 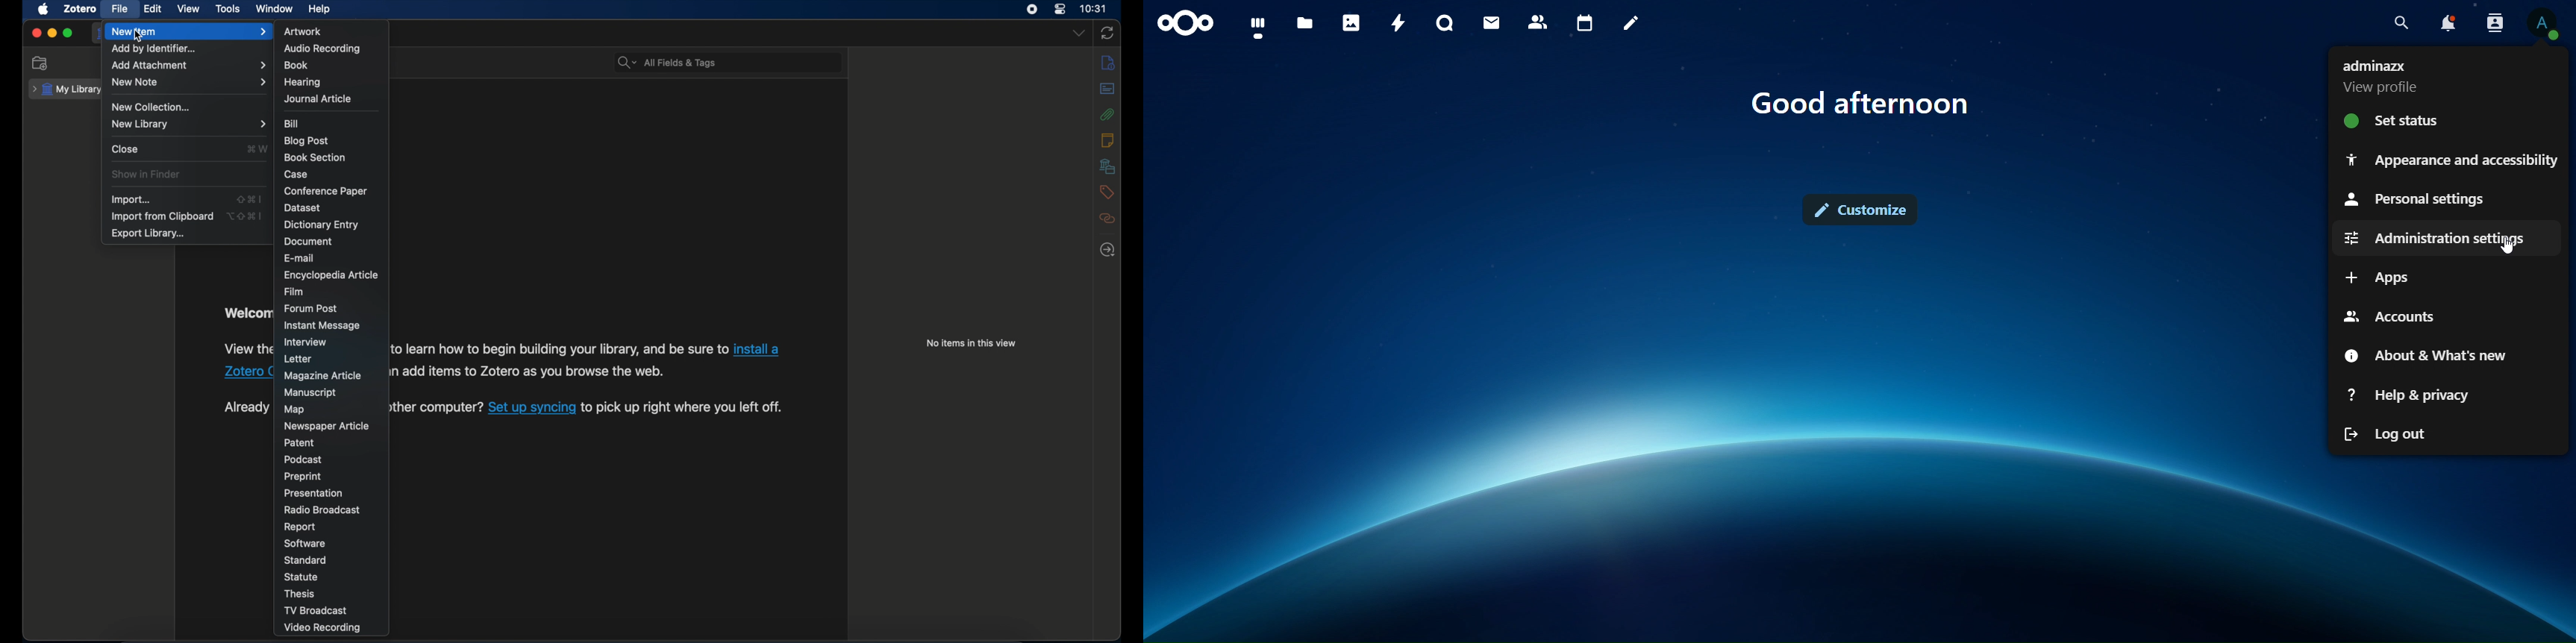 I want to click on obscure text, so click(x=247, y=407).